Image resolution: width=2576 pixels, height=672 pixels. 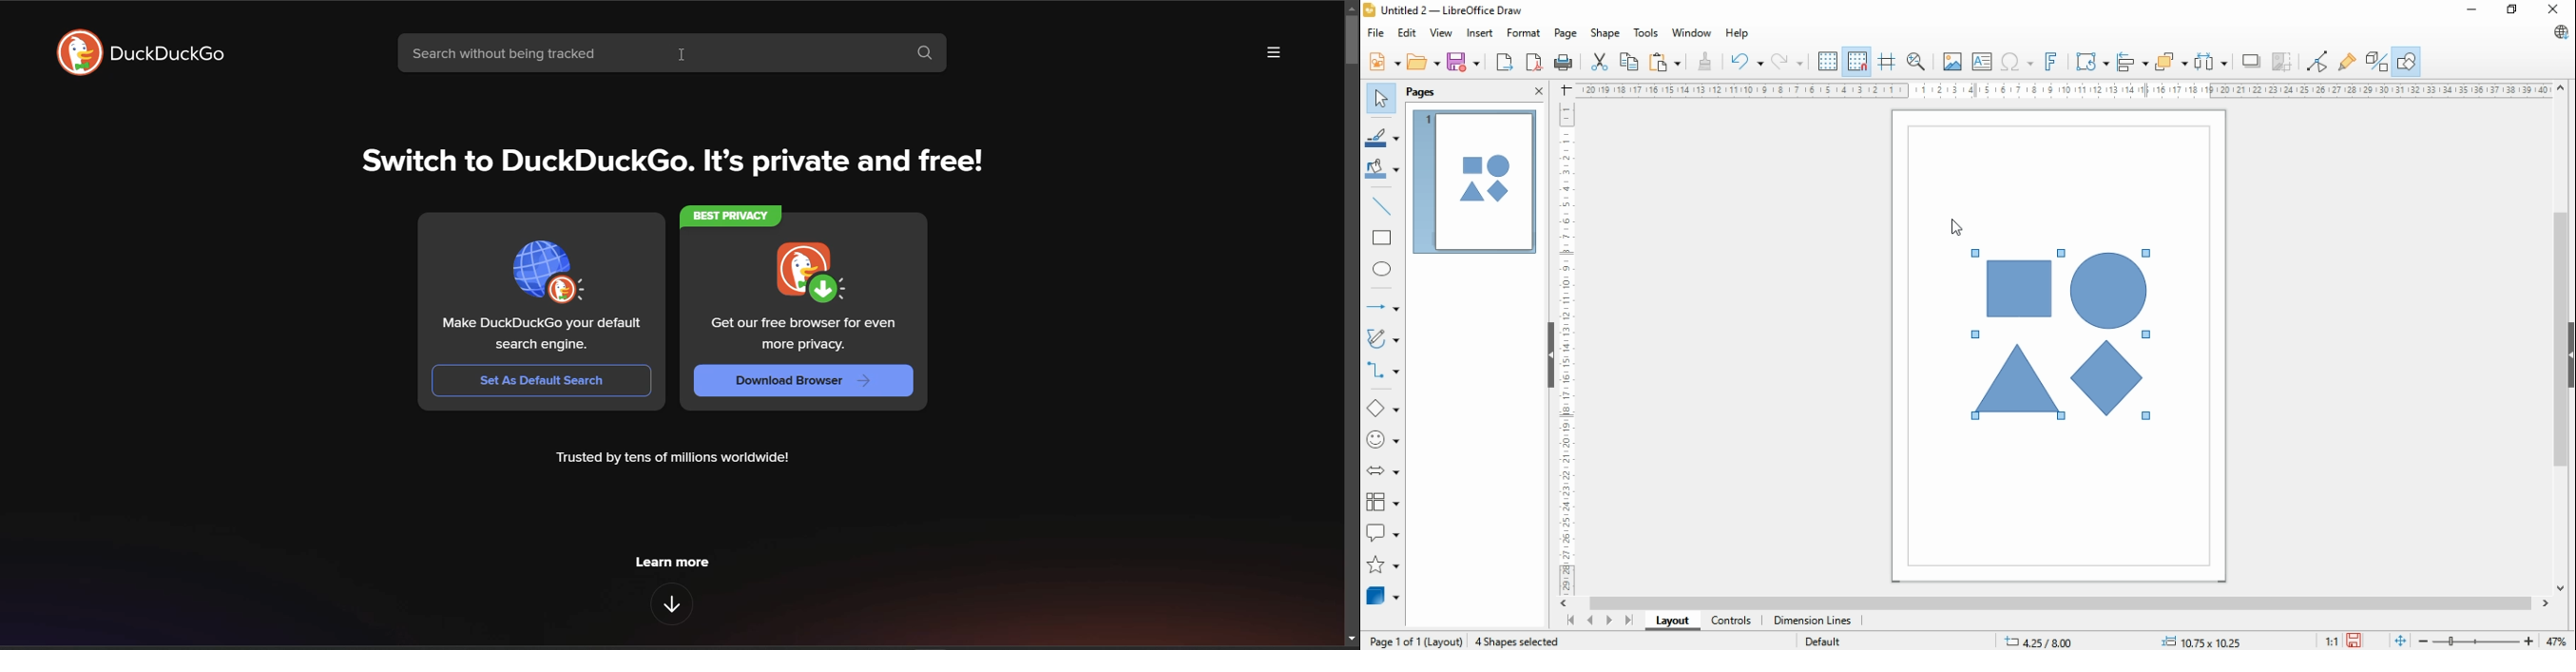 I want to click on block arrows, so click(x=1383, y=470).